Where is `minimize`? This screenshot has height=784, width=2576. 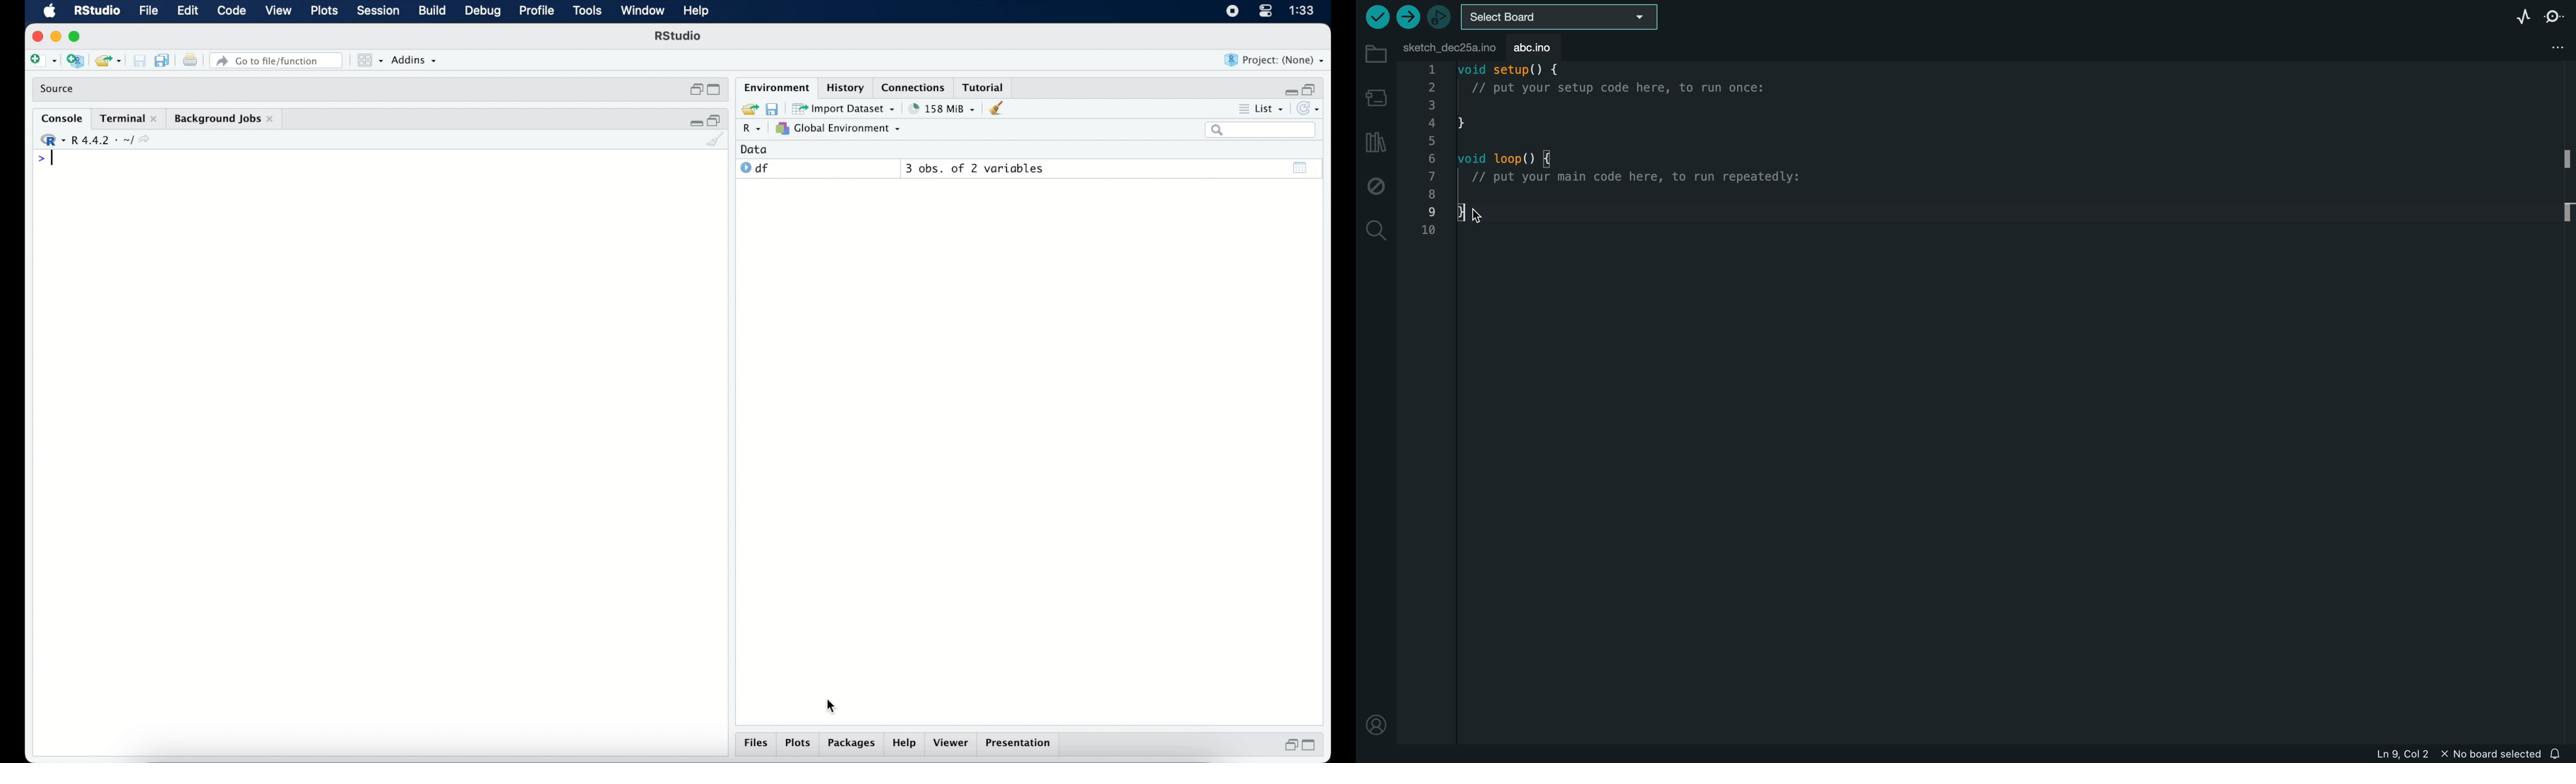
minimize is located at coordinates (55, 37).